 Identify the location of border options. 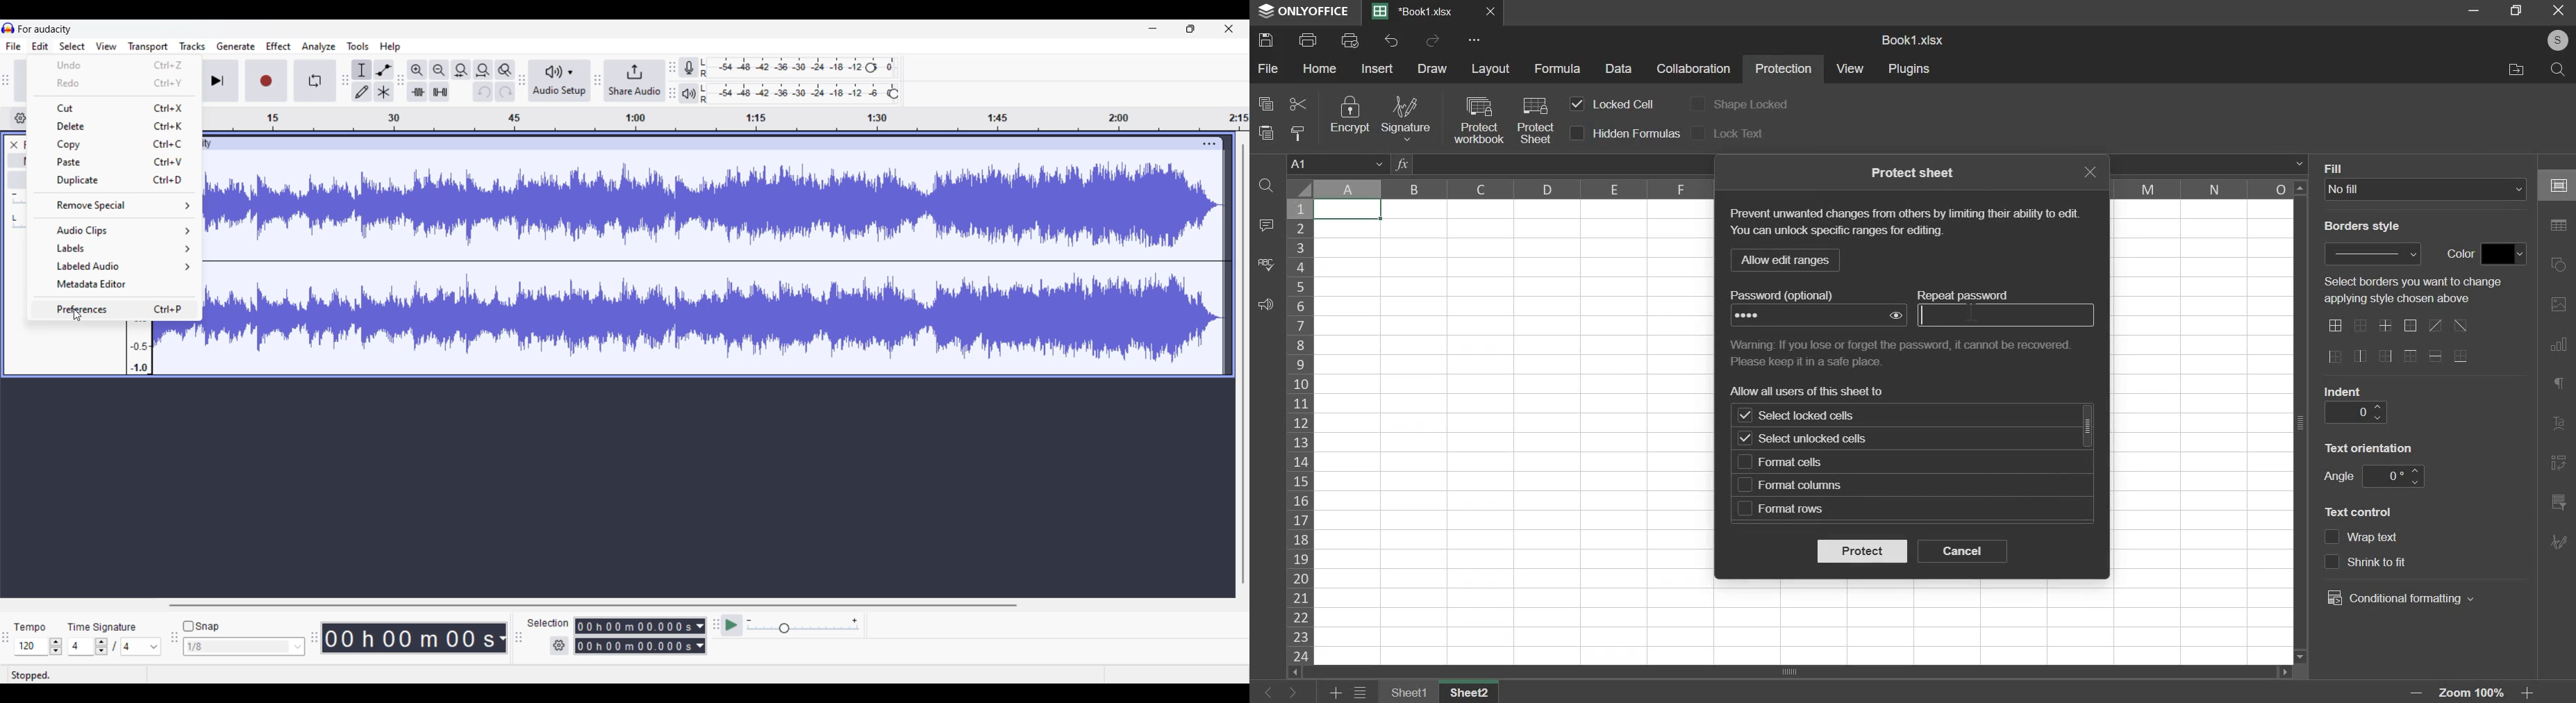
(2335, 325).